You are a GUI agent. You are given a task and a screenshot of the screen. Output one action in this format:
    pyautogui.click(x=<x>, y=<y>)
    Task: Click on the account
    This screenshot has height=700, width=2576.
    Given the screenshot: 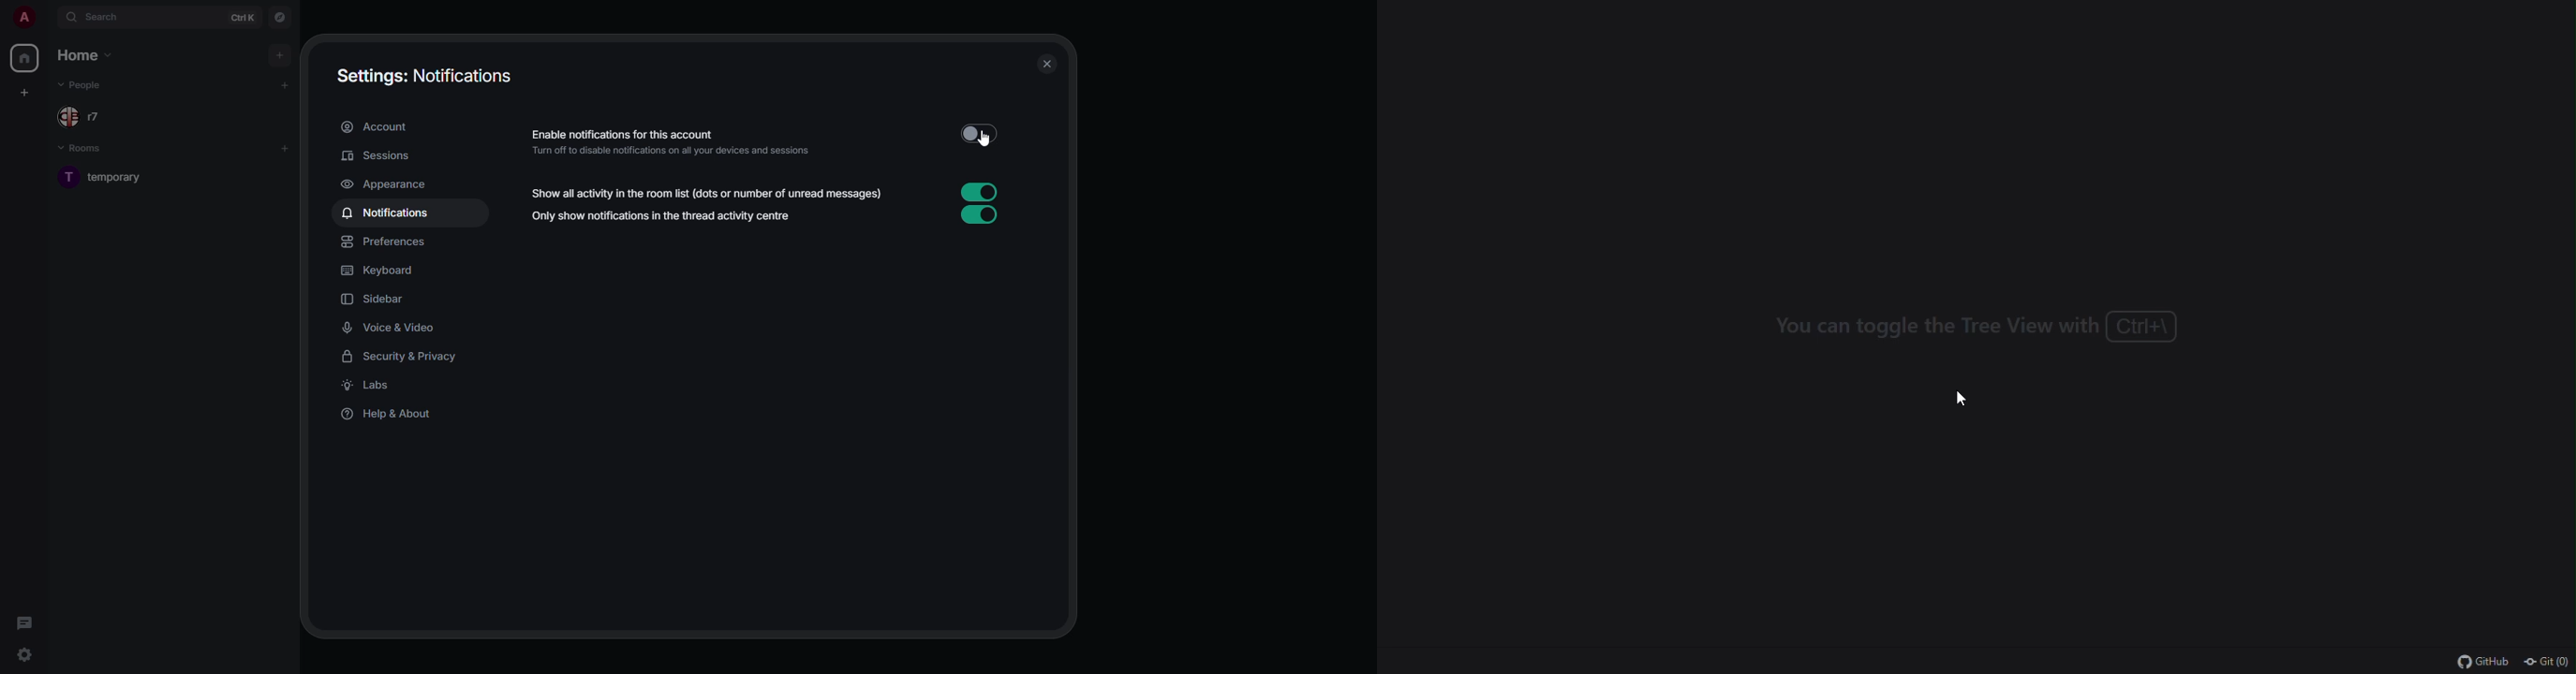 What is the action you would take?
    pyautogui.click(x=381, y=128)
    